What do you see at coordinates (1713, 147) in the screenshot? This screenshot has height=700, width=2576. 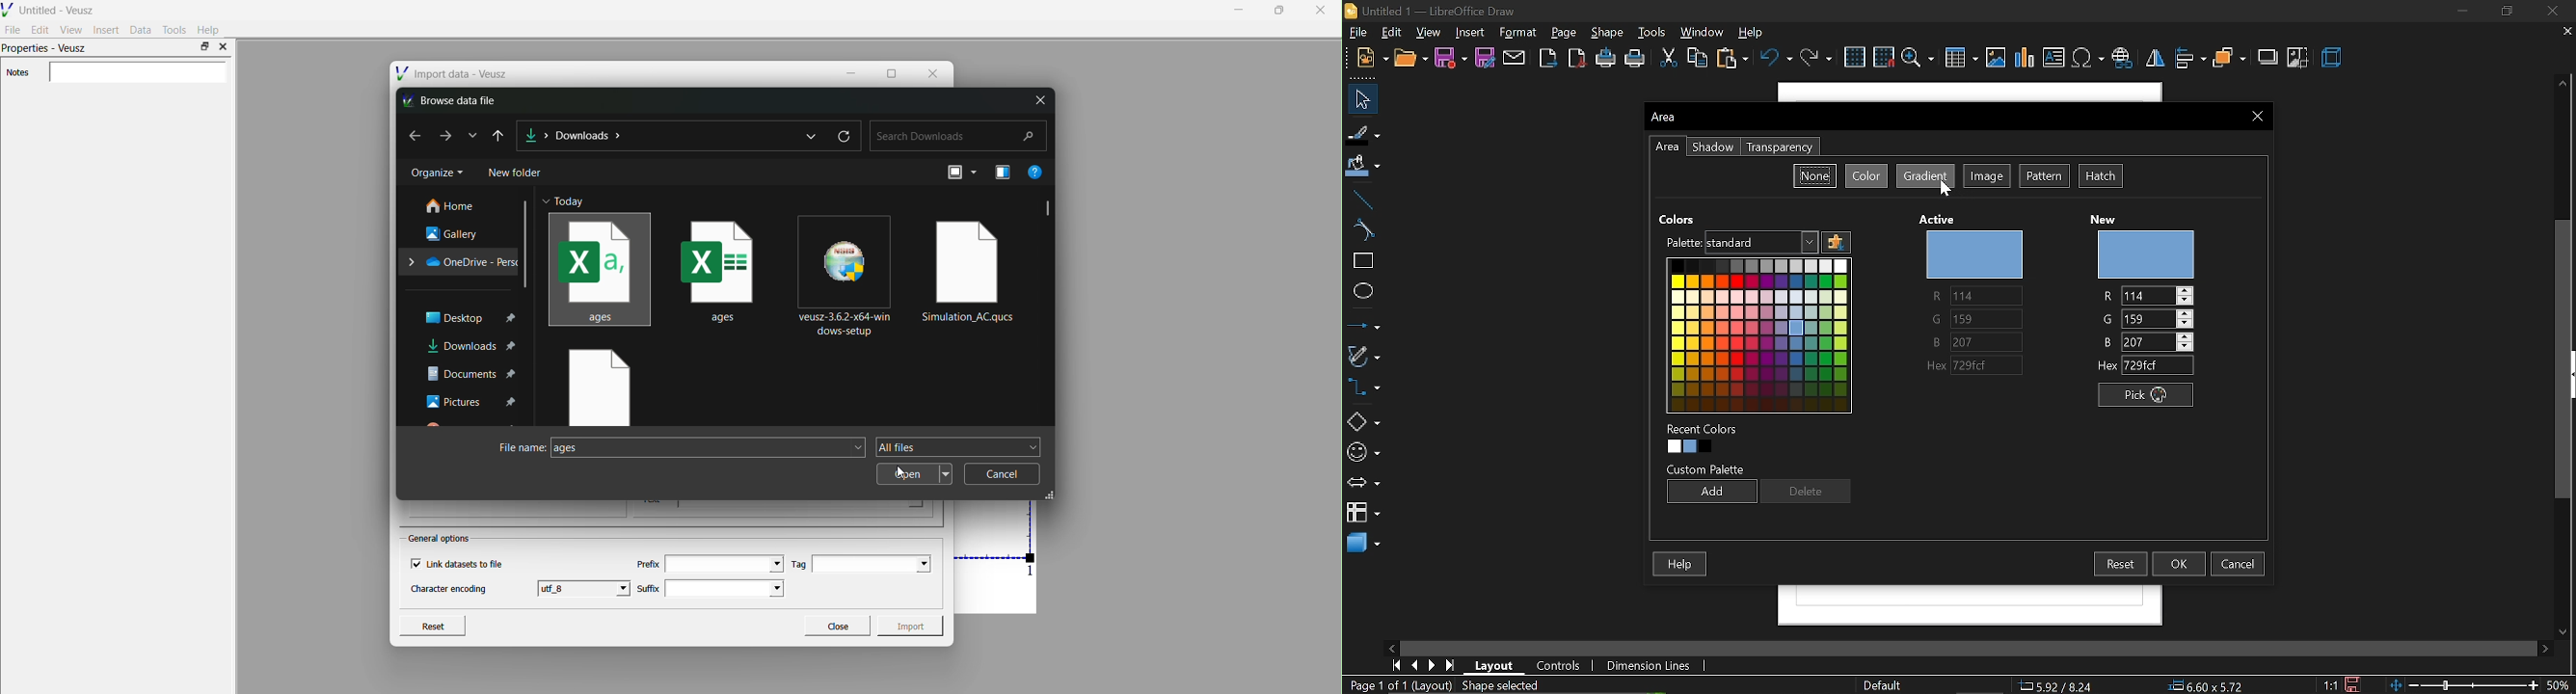 I see `shadow` at bounding box center [1713, 147].